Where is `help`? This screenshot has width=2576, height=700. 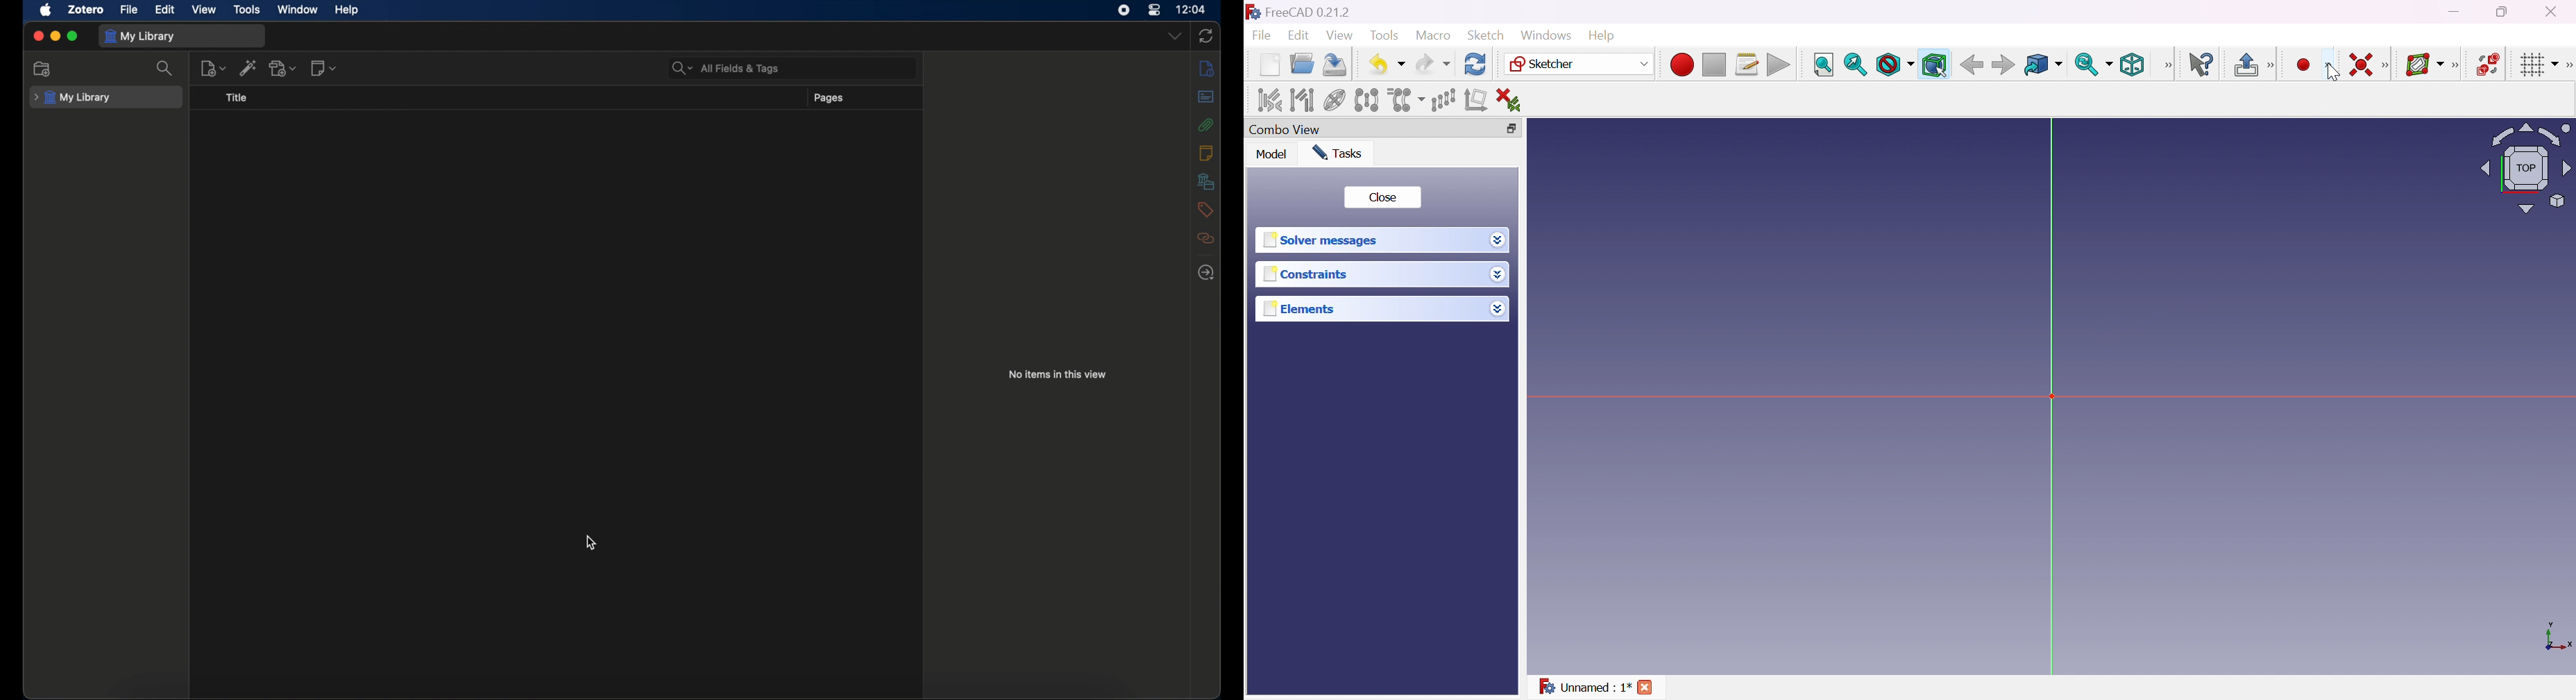
help is located at coordinates (347, 10).